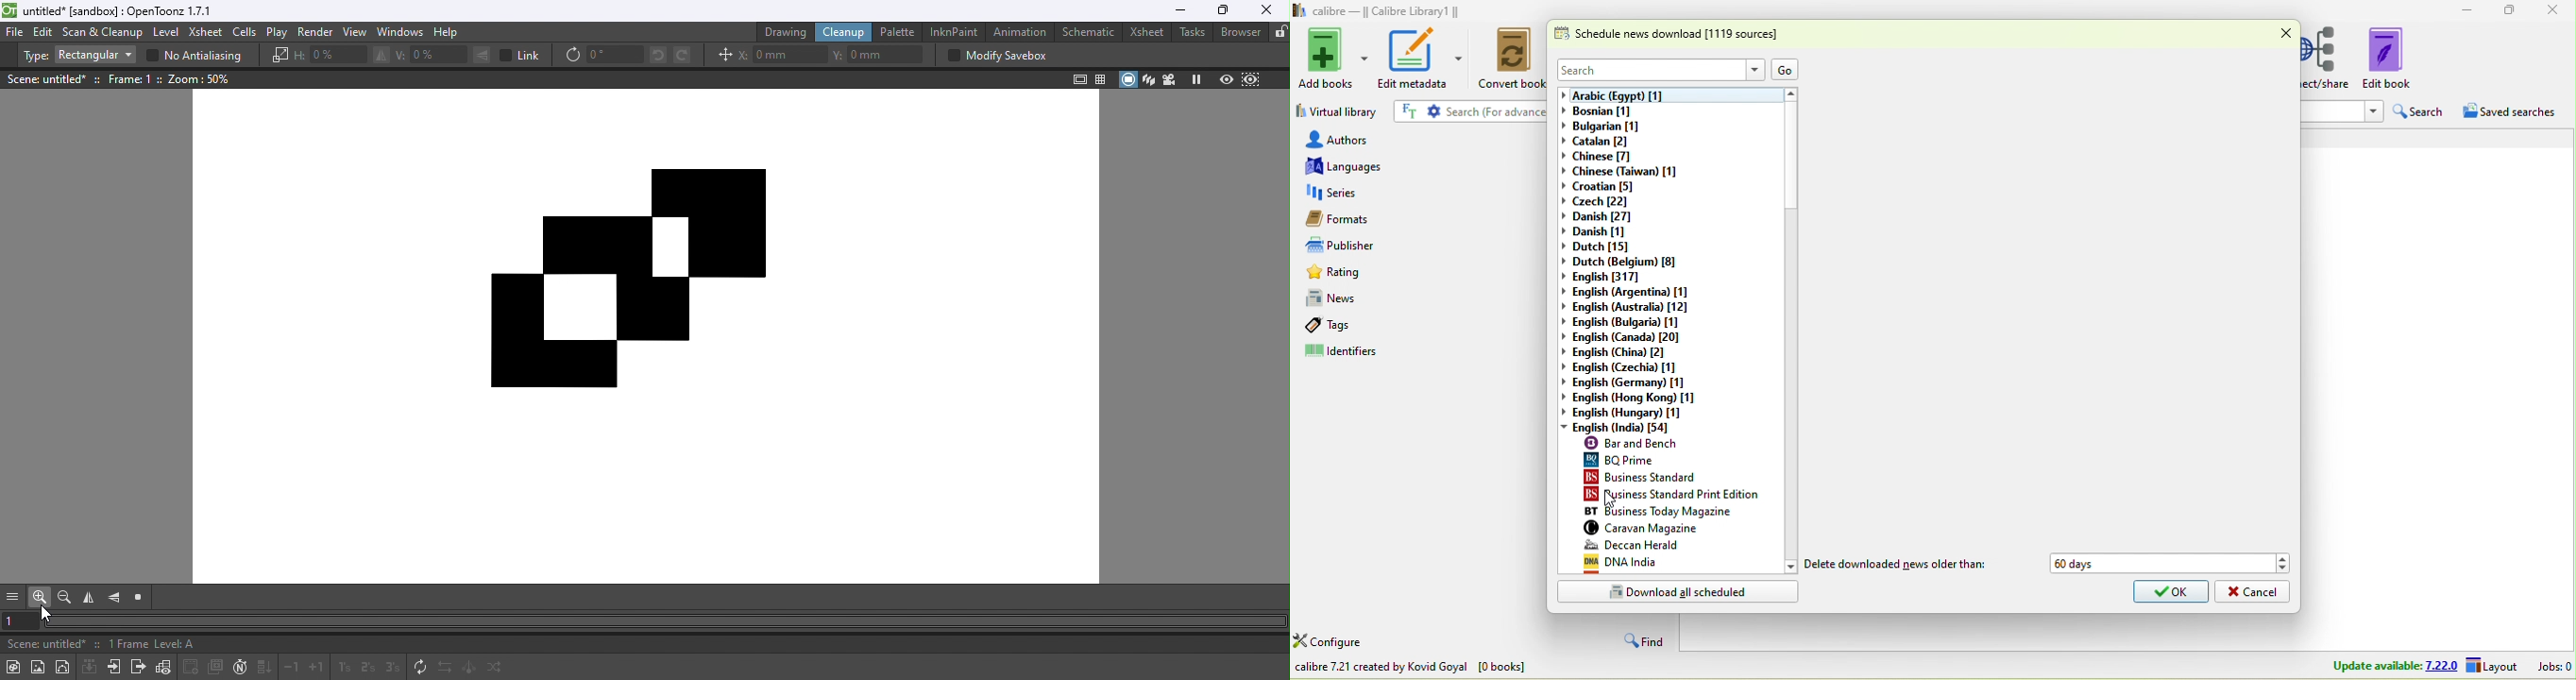  I want to click on cancel, so click(2255, 591).